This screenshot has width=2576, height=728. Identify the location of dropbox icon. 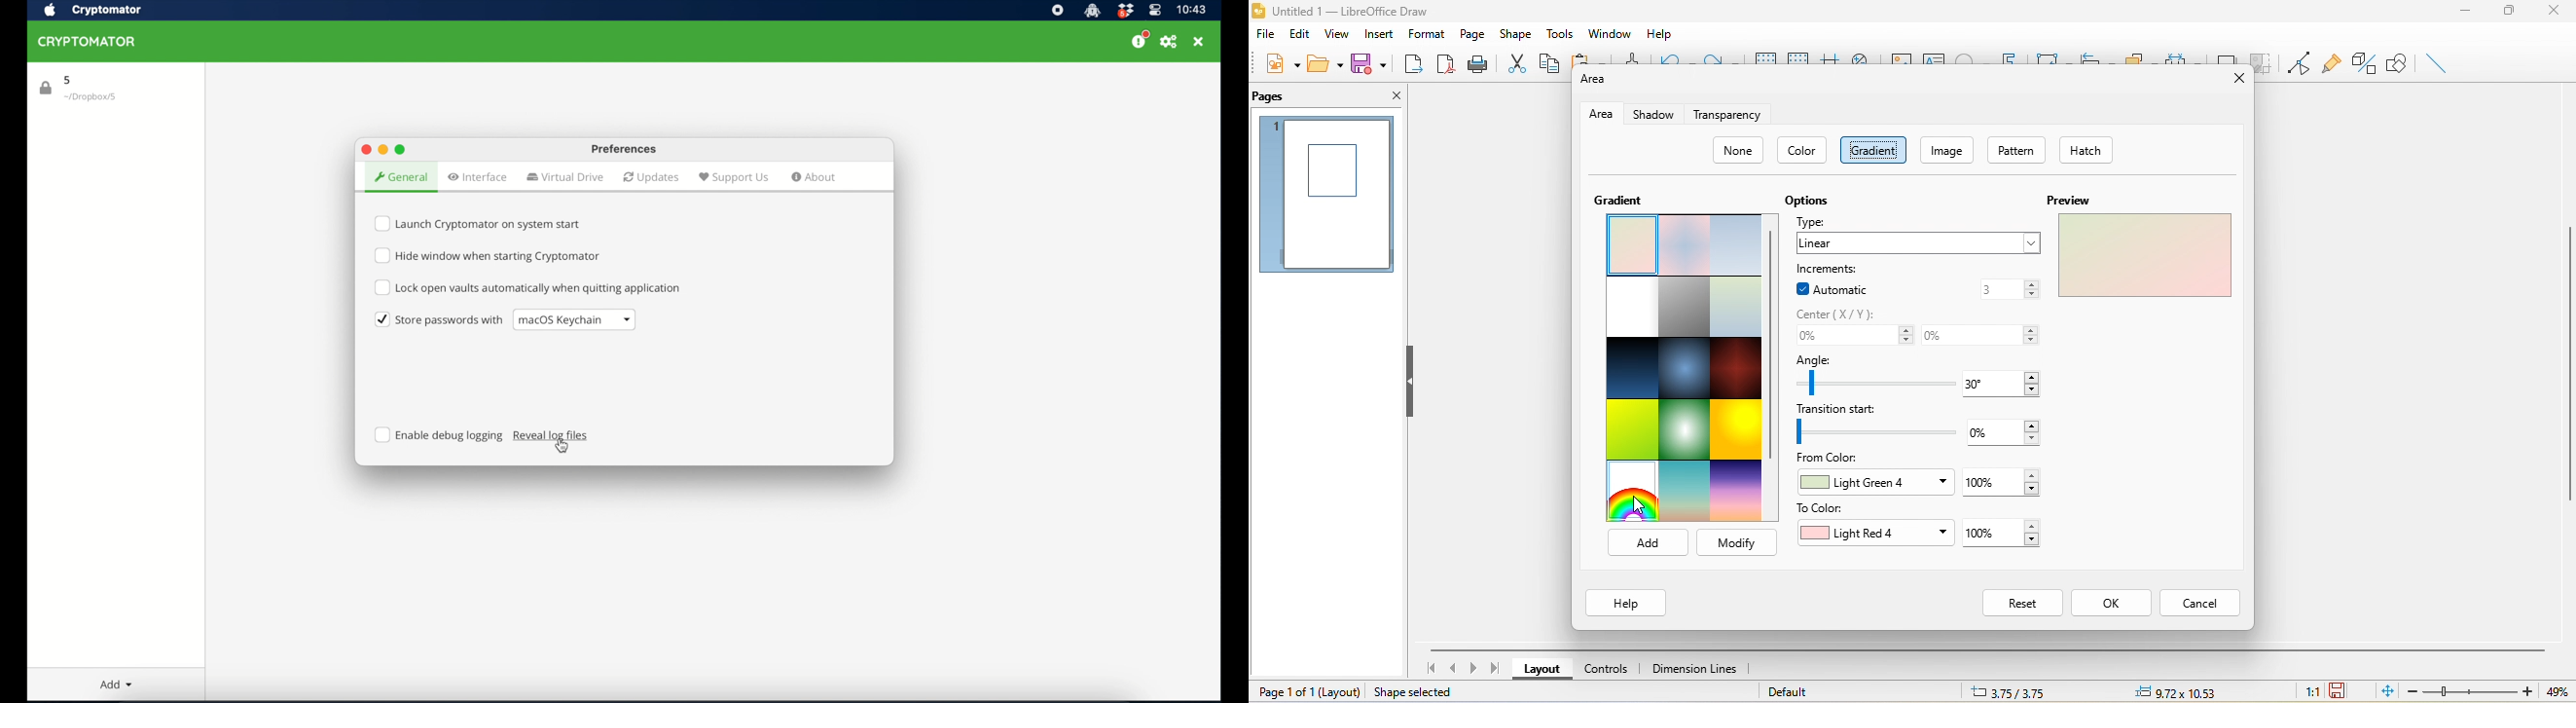
(1126, 11).